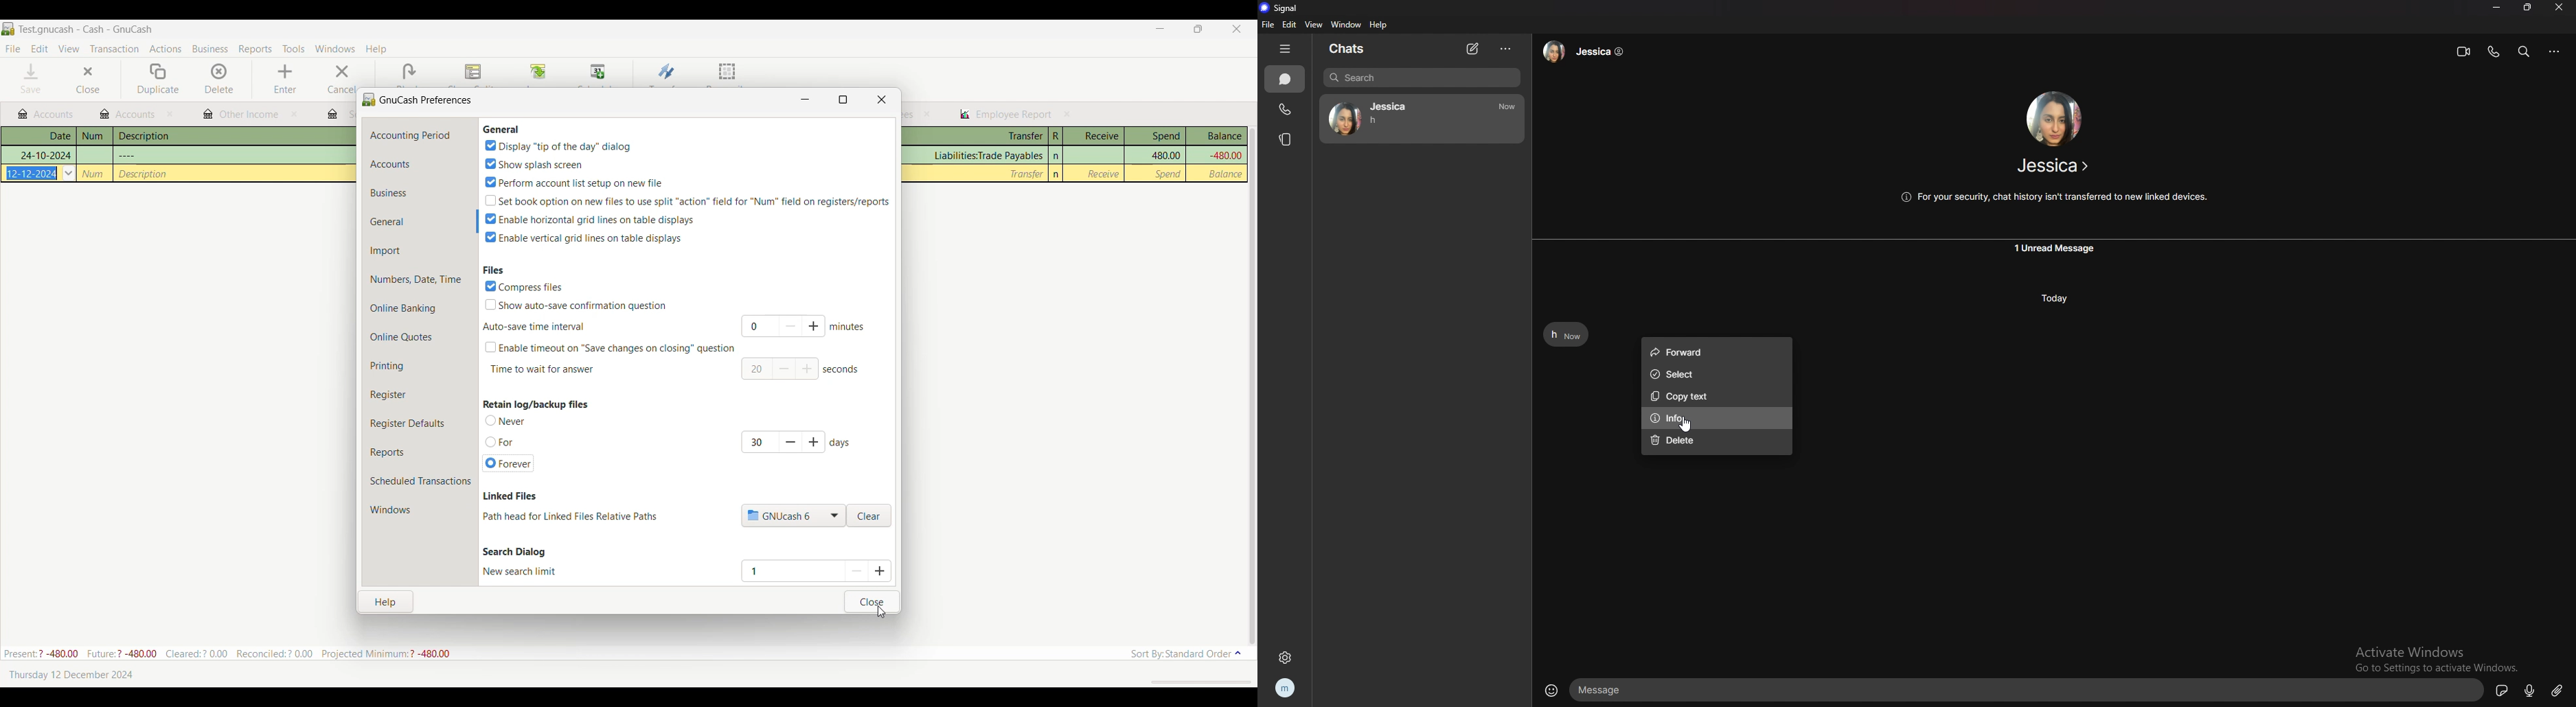  I want to click on , so click(420, 135).